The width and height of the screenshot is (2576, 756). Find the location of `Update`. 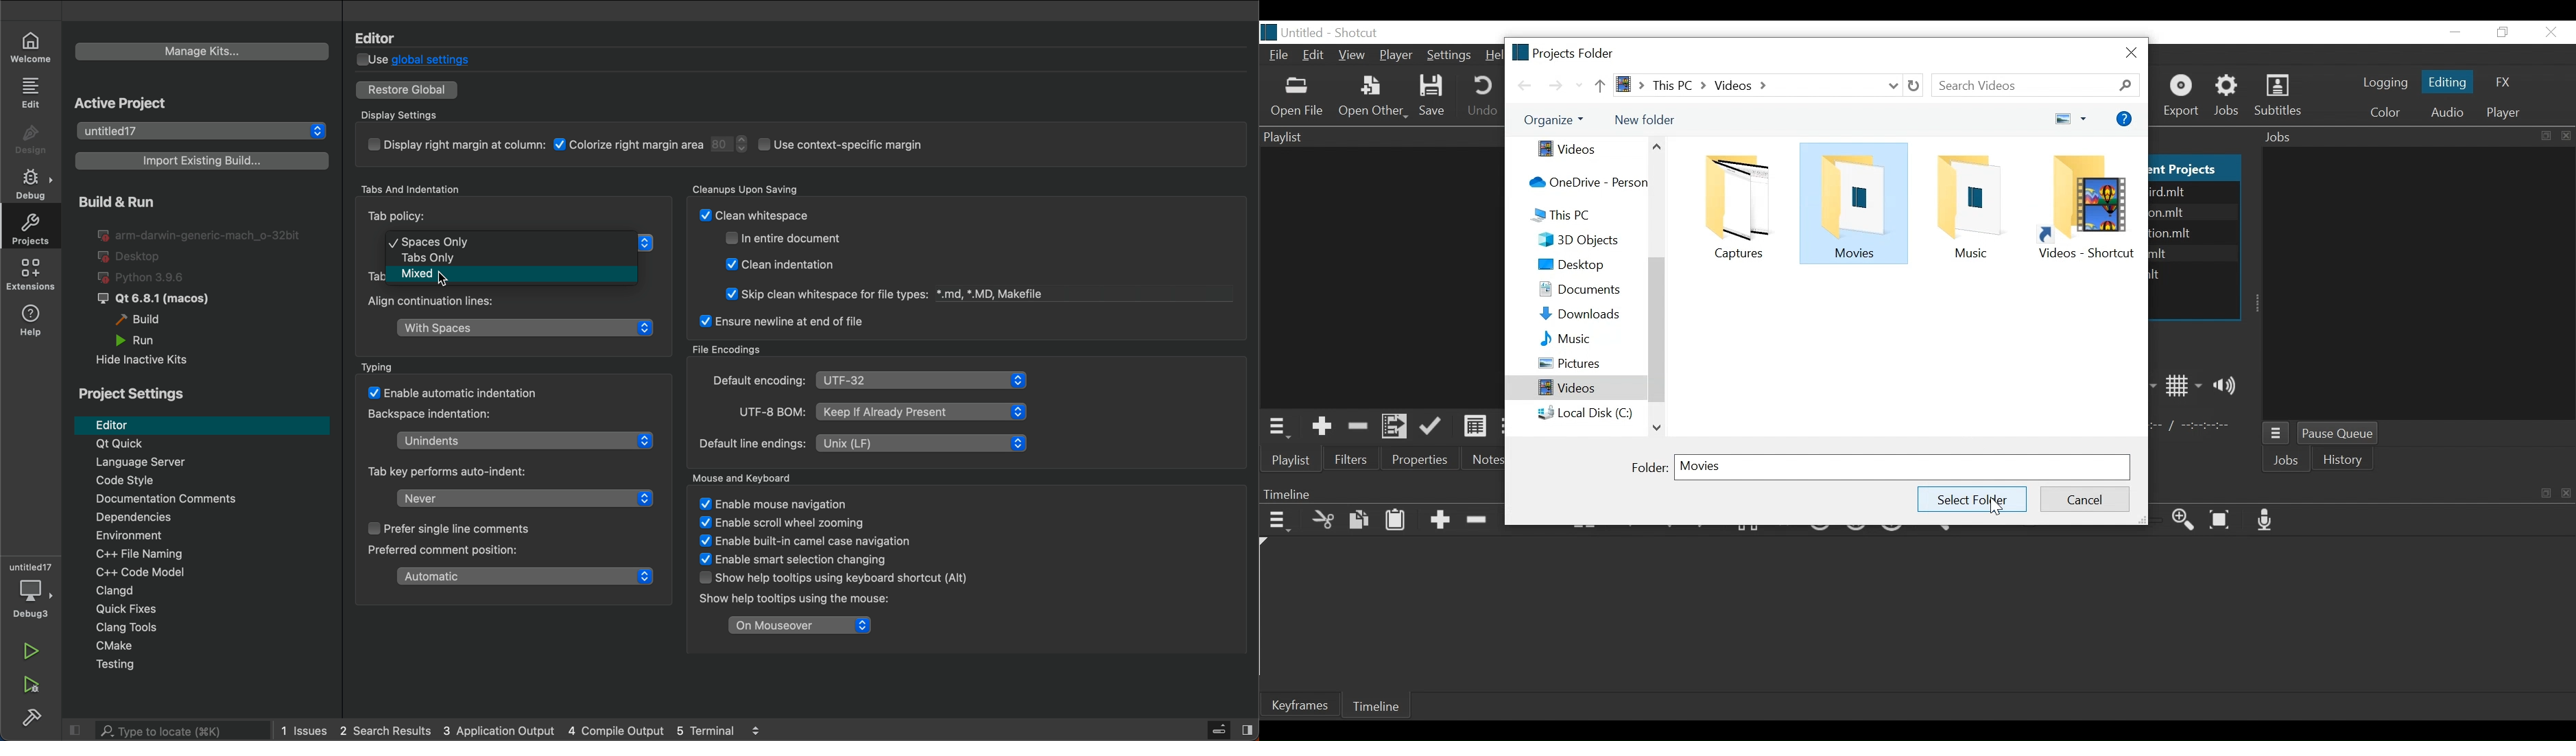

Update is located at coordinates (1433, 427).